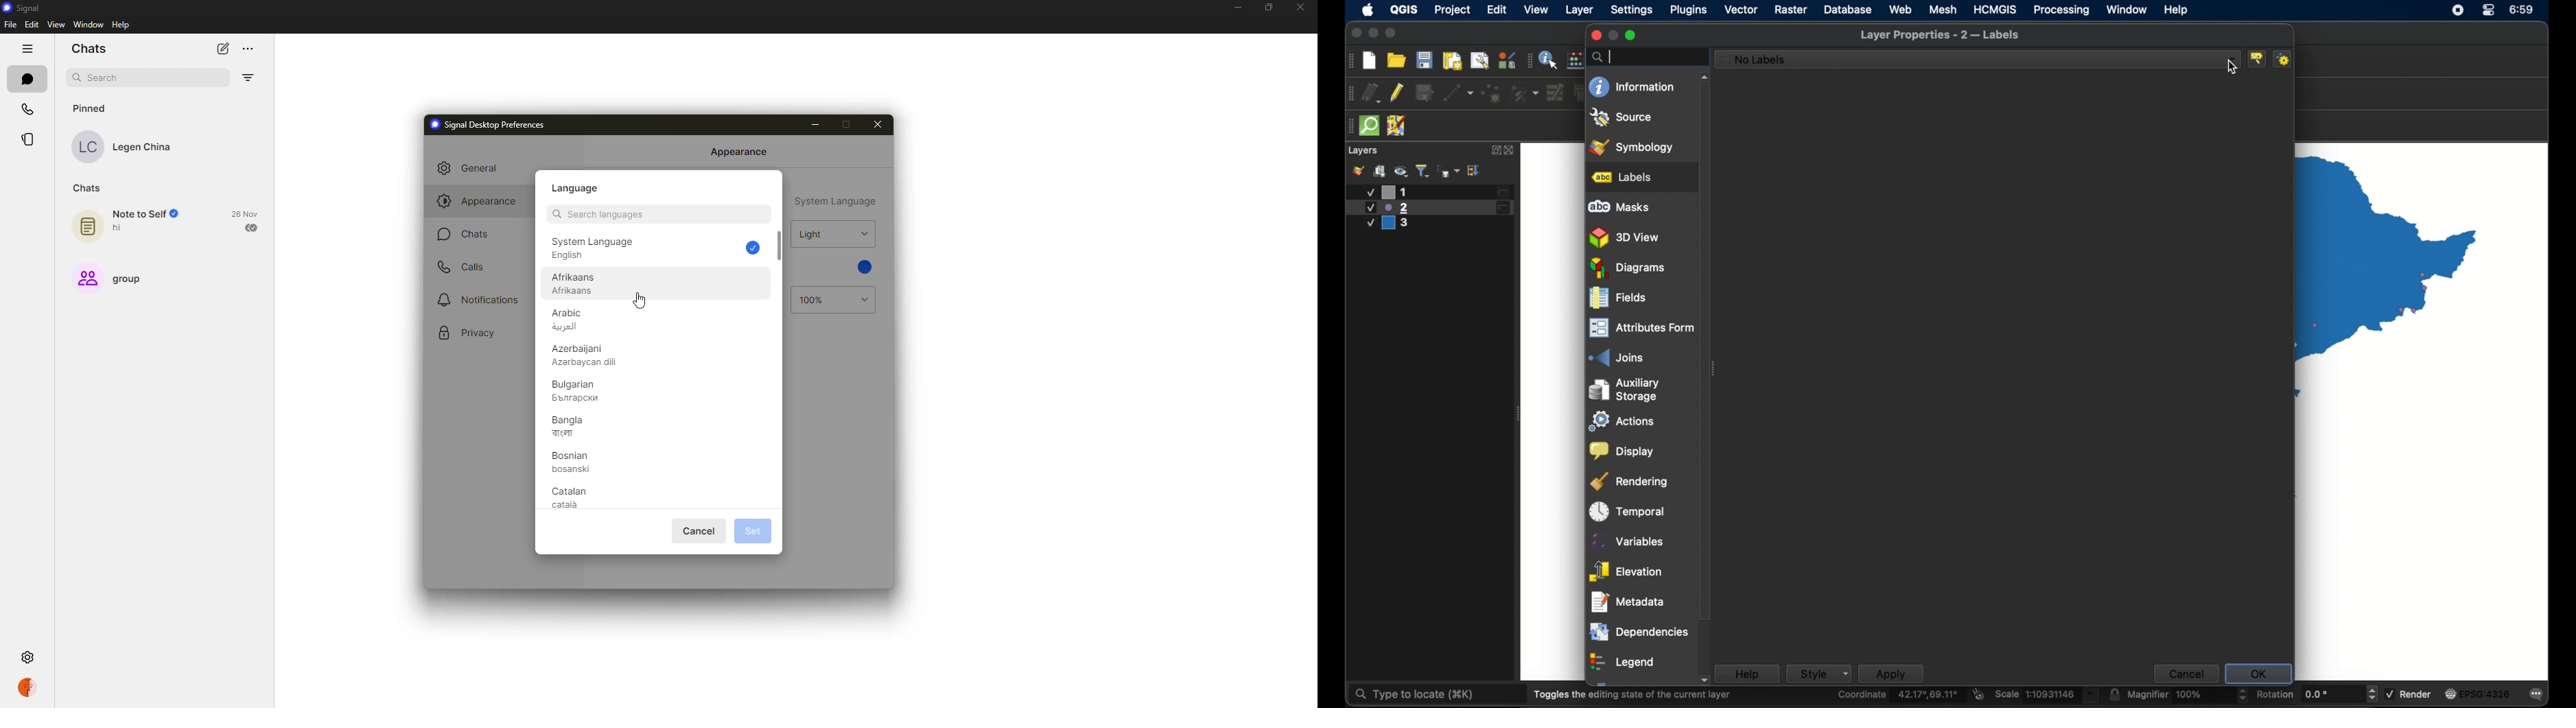 Image resolution: width=2576 pixels, height=728 pixels. I want to click on 100, so click(815, 300).